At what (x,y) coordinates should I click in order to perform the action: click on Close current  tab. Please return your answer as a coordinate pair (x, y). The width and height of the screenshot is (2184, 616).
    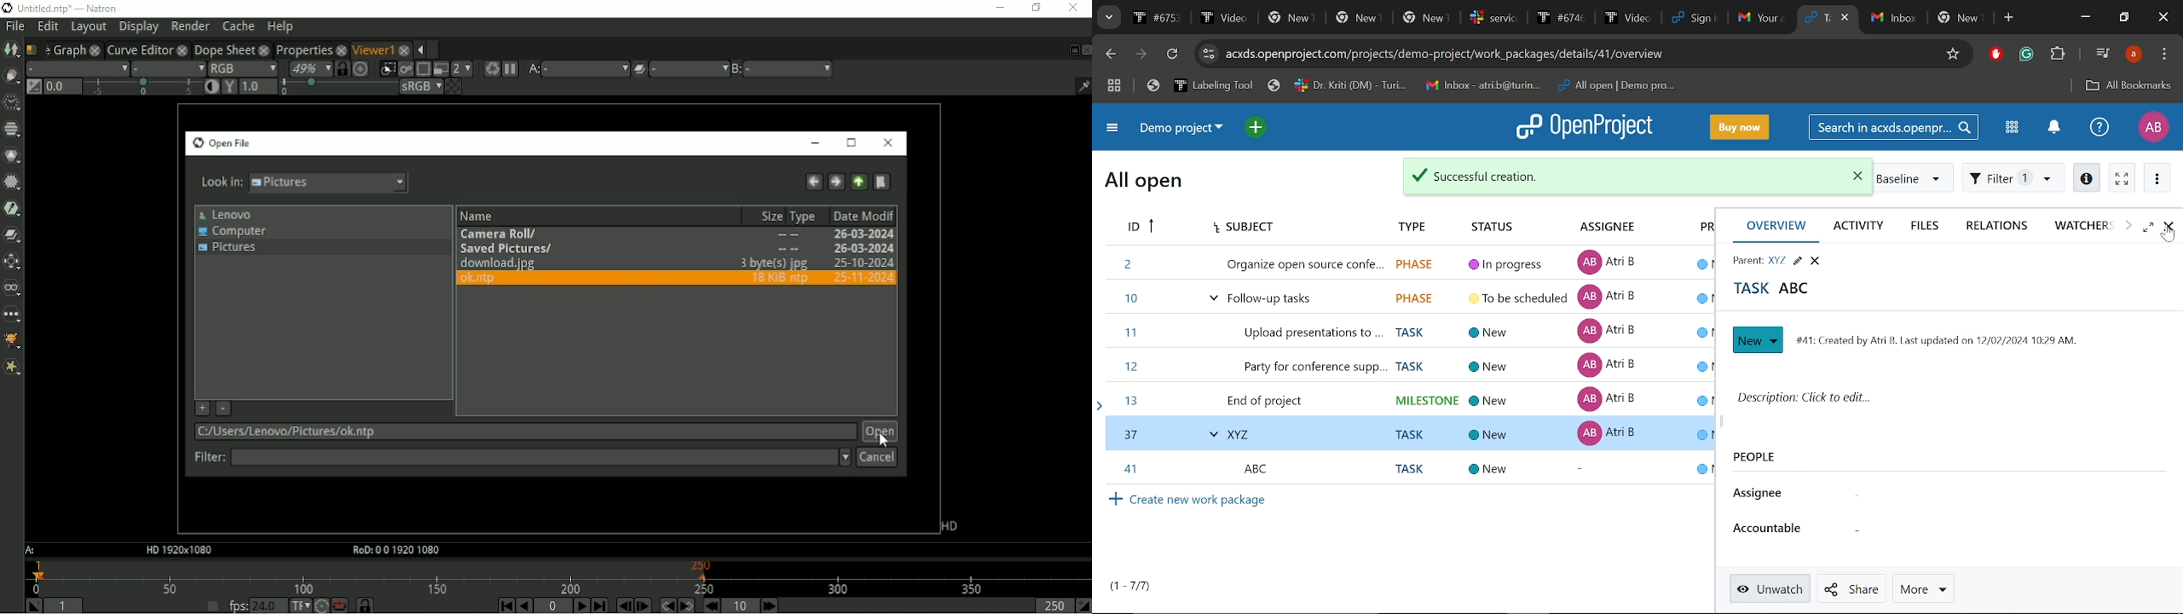
    Looking at the image, I should click on (1847, 17).